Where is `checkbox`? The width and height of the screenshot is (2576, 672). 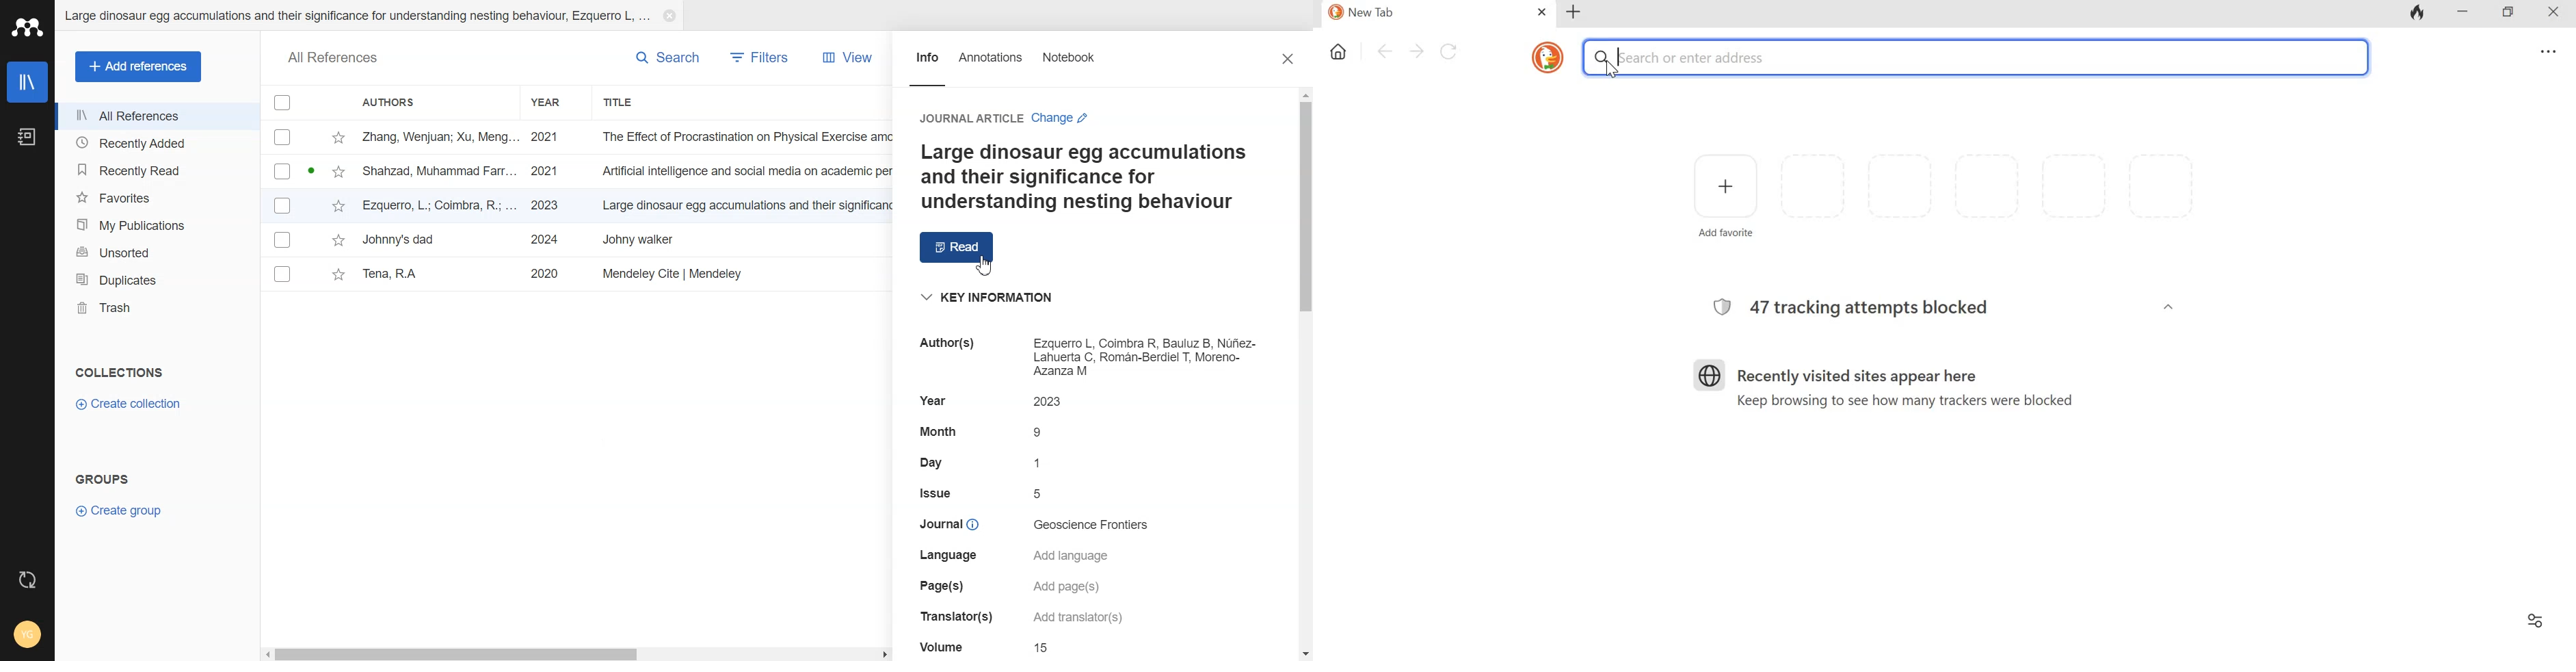
checkbox is located at coordinates (282, 205).